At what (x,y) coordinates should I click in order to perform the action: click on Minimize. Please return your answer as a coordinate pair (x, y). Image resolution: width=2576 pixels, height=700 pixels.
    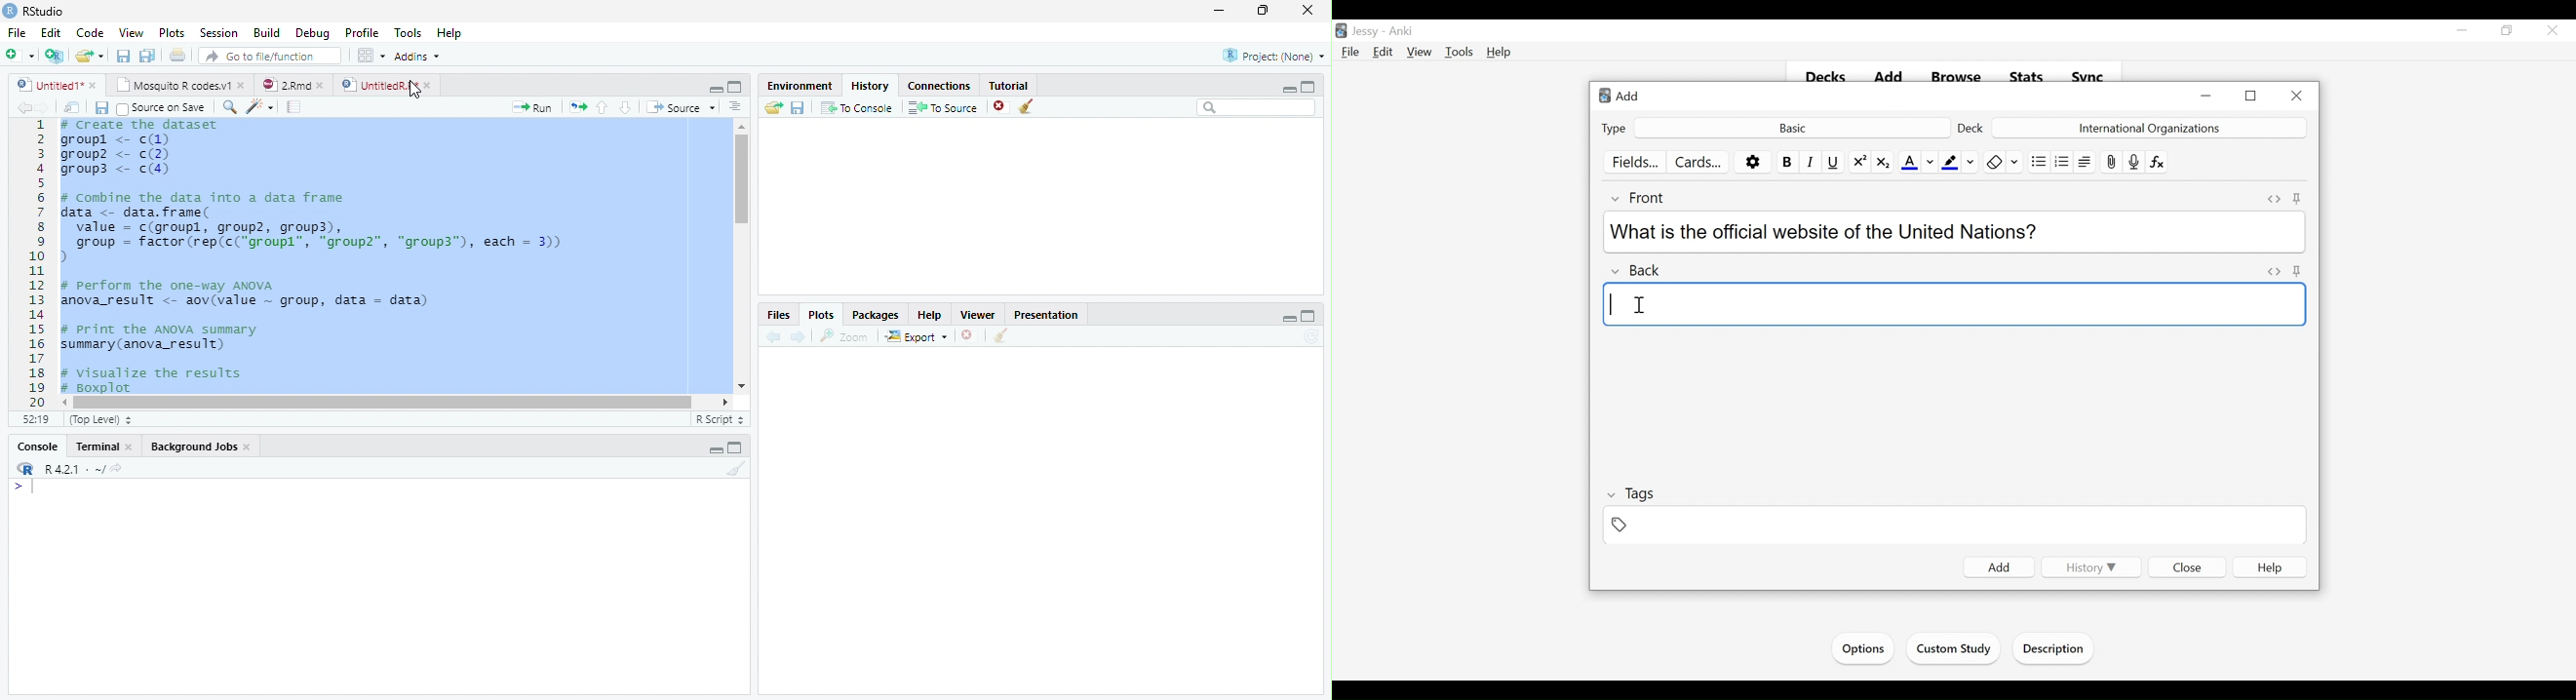
    Looking at the image, I should click on (716, 451).